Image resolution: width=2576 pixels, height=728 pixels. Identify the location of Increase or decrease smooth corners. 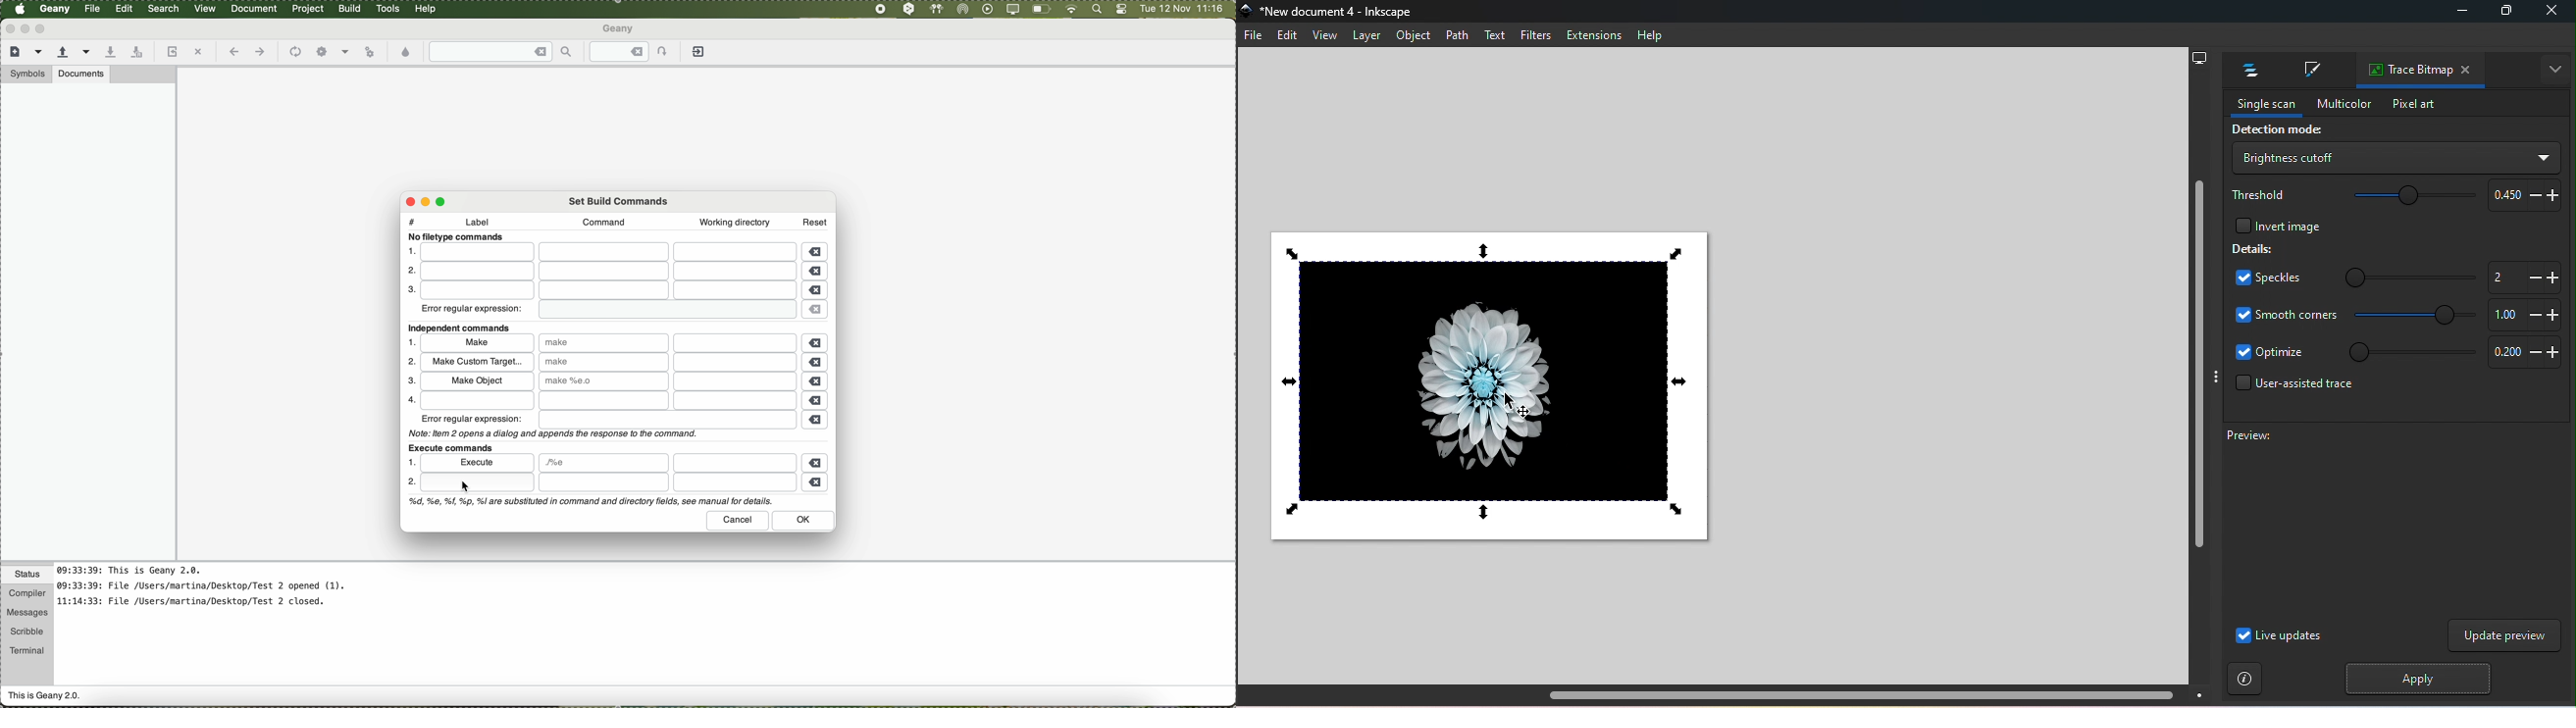
(2522, 315).